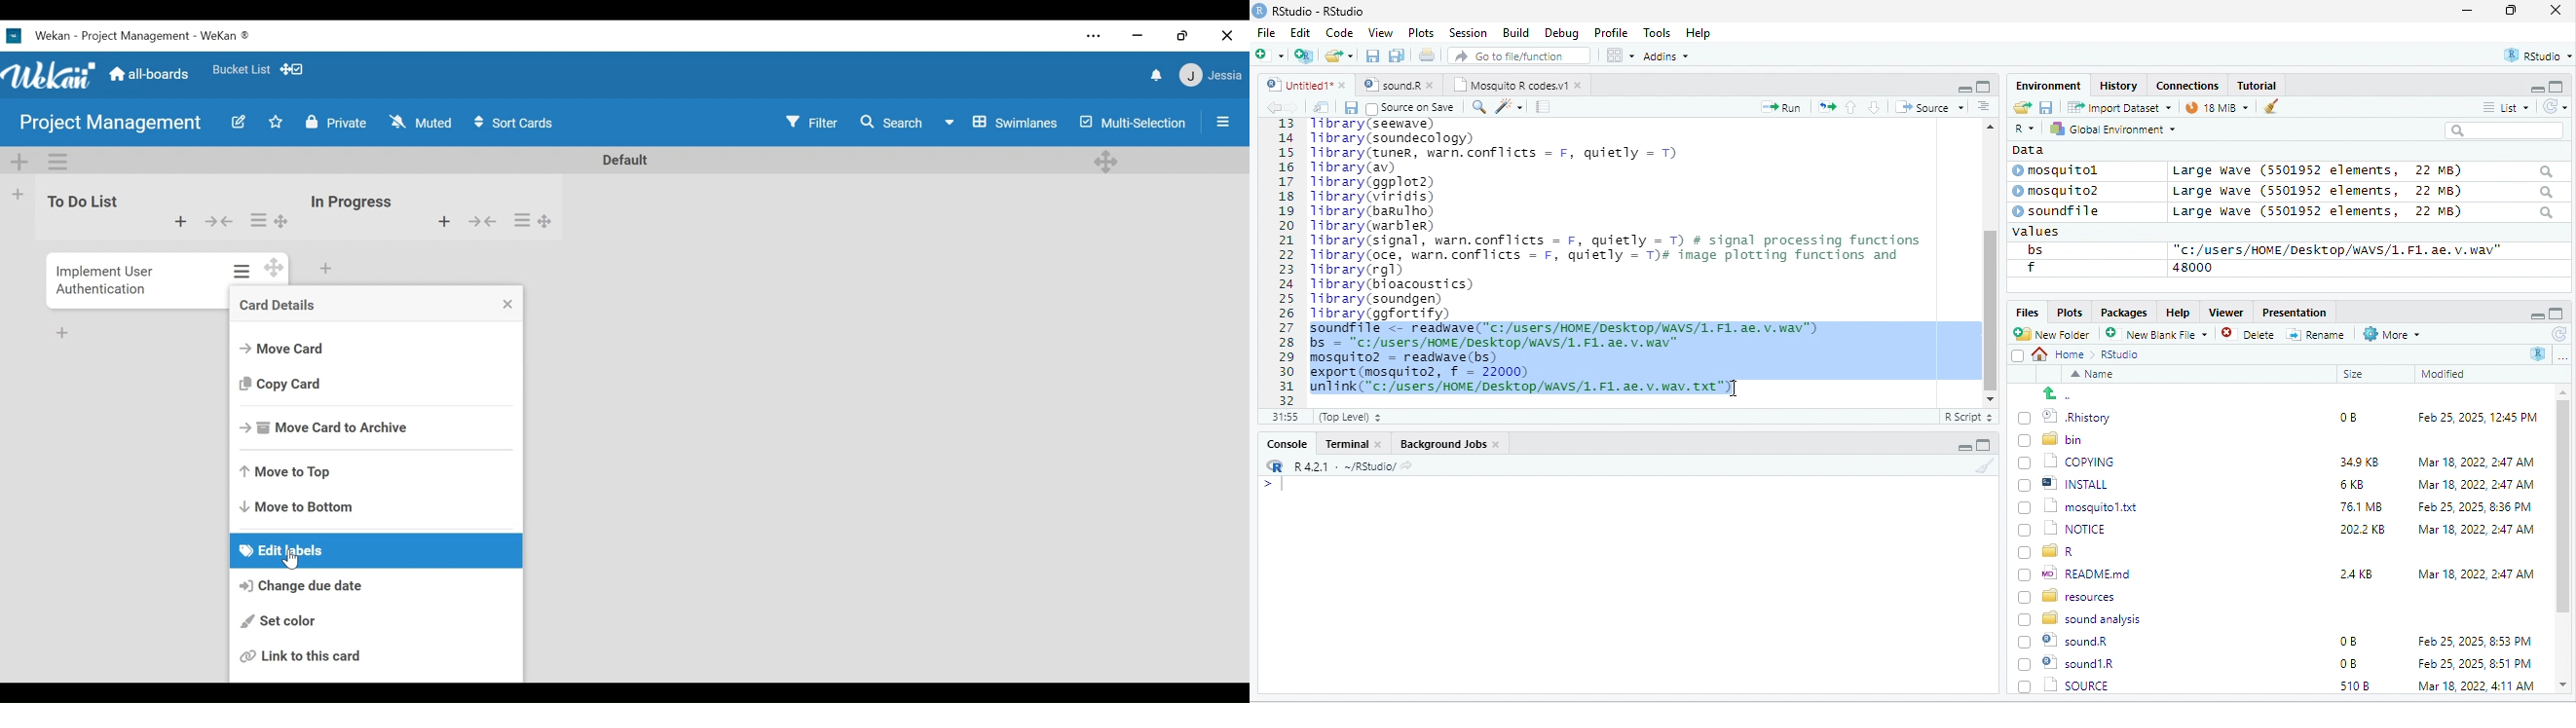  Describe the element at coordinates (2557, 334) in the screenshot. I see `refresh` at that location.